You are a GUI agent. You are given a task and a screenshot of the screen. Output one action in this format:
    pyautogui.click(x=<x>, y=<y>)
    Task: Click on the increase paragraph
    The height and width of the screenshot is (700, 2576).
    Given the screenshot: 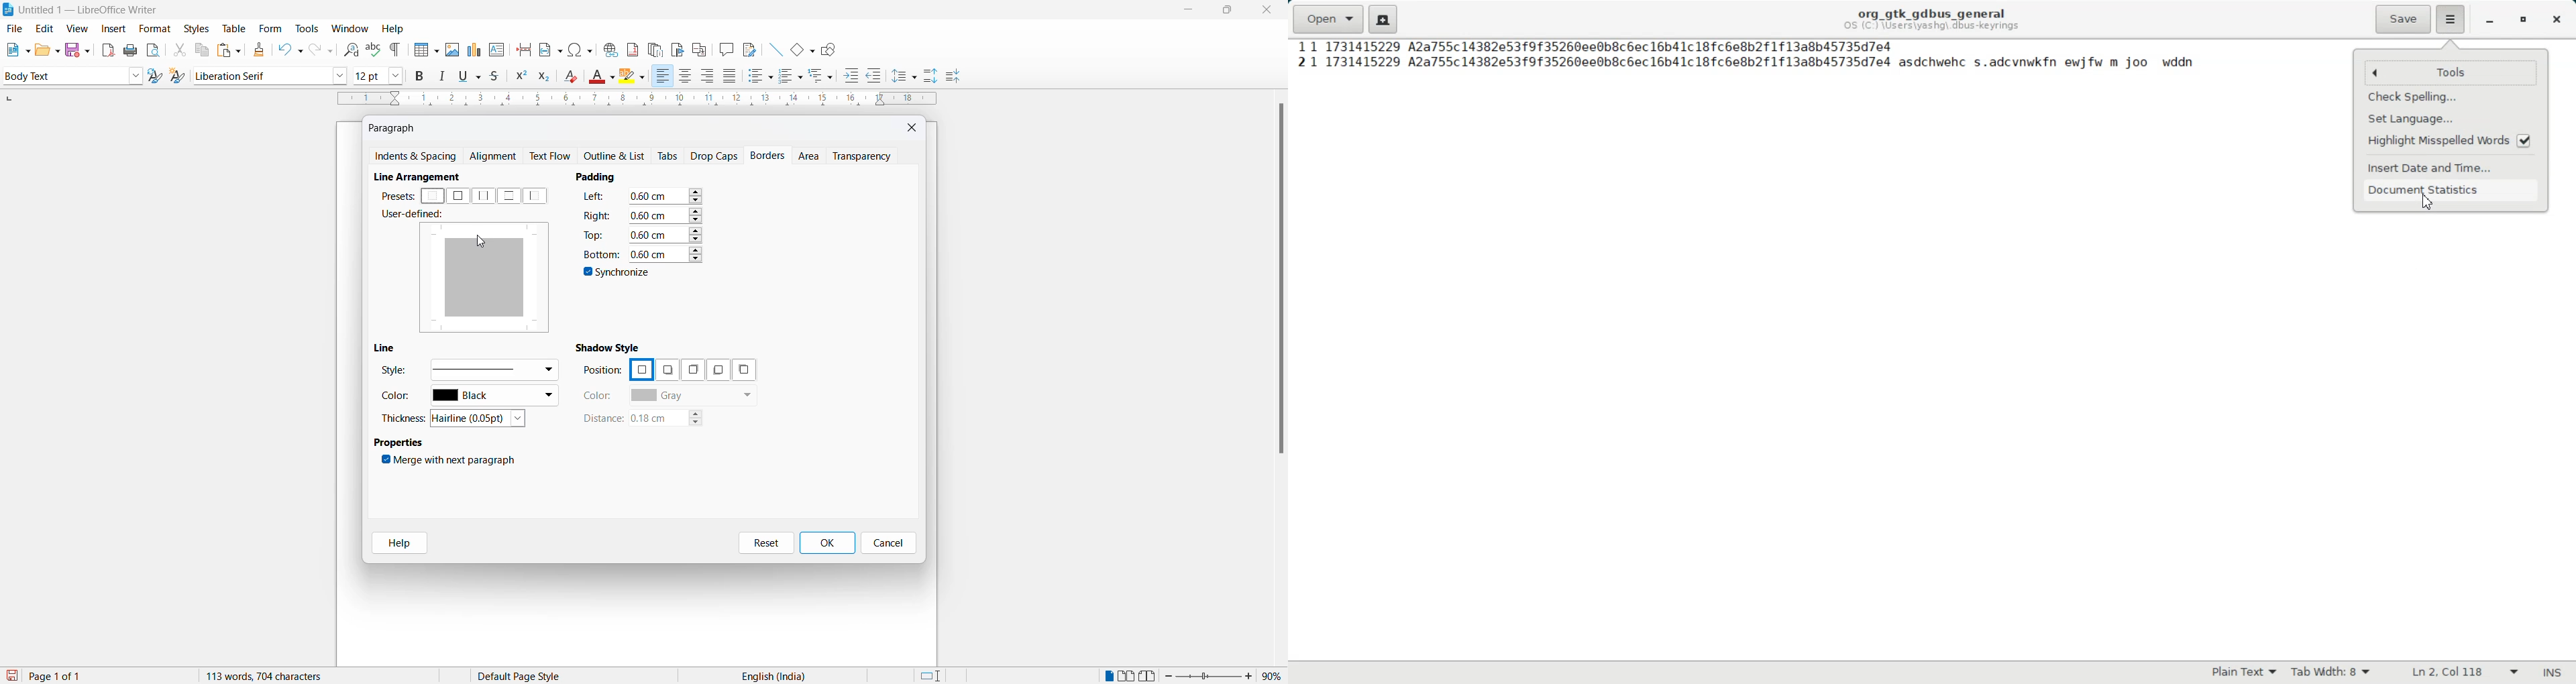 What is the action you would take?
    pyautogui.click(x=931, y=76)
    